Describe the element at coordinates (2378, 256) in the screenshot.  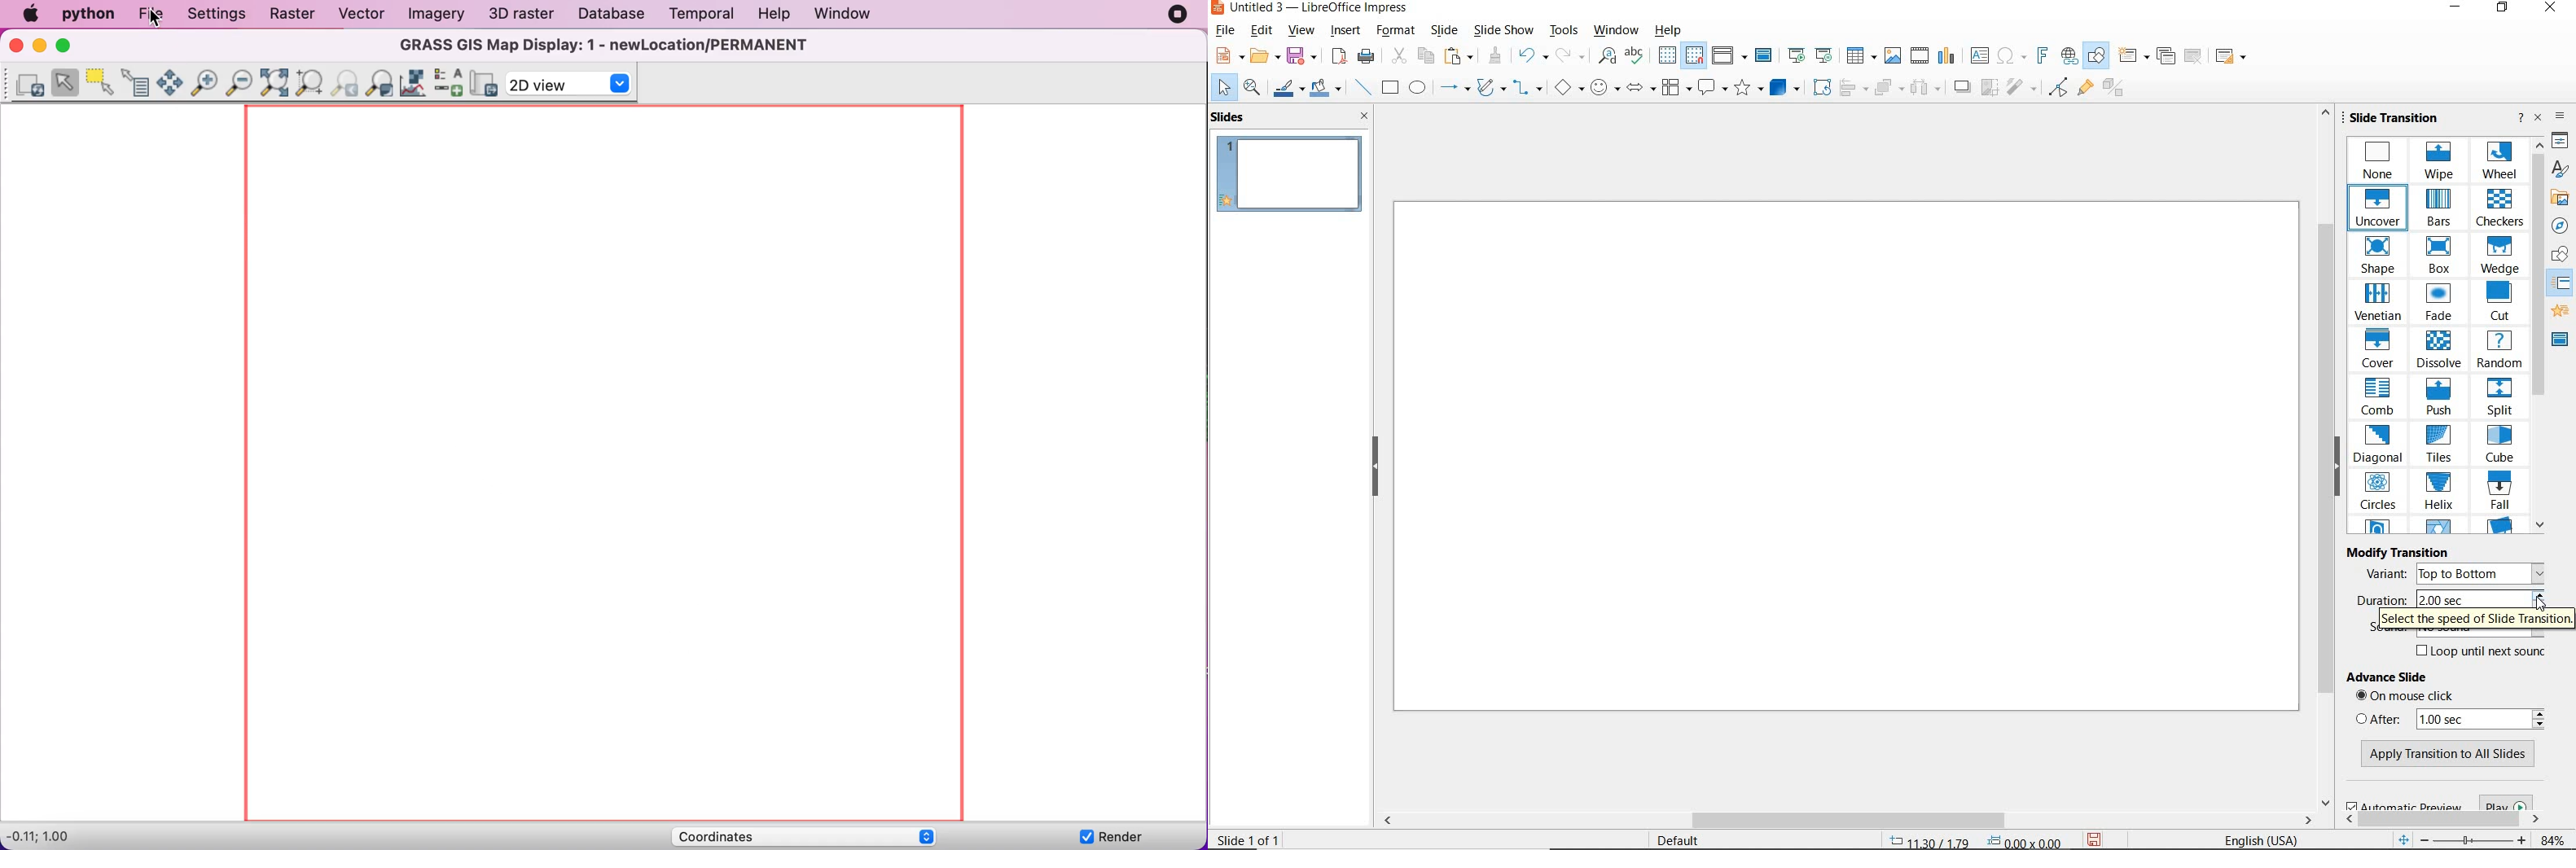
I see `SHAPE` at that location.